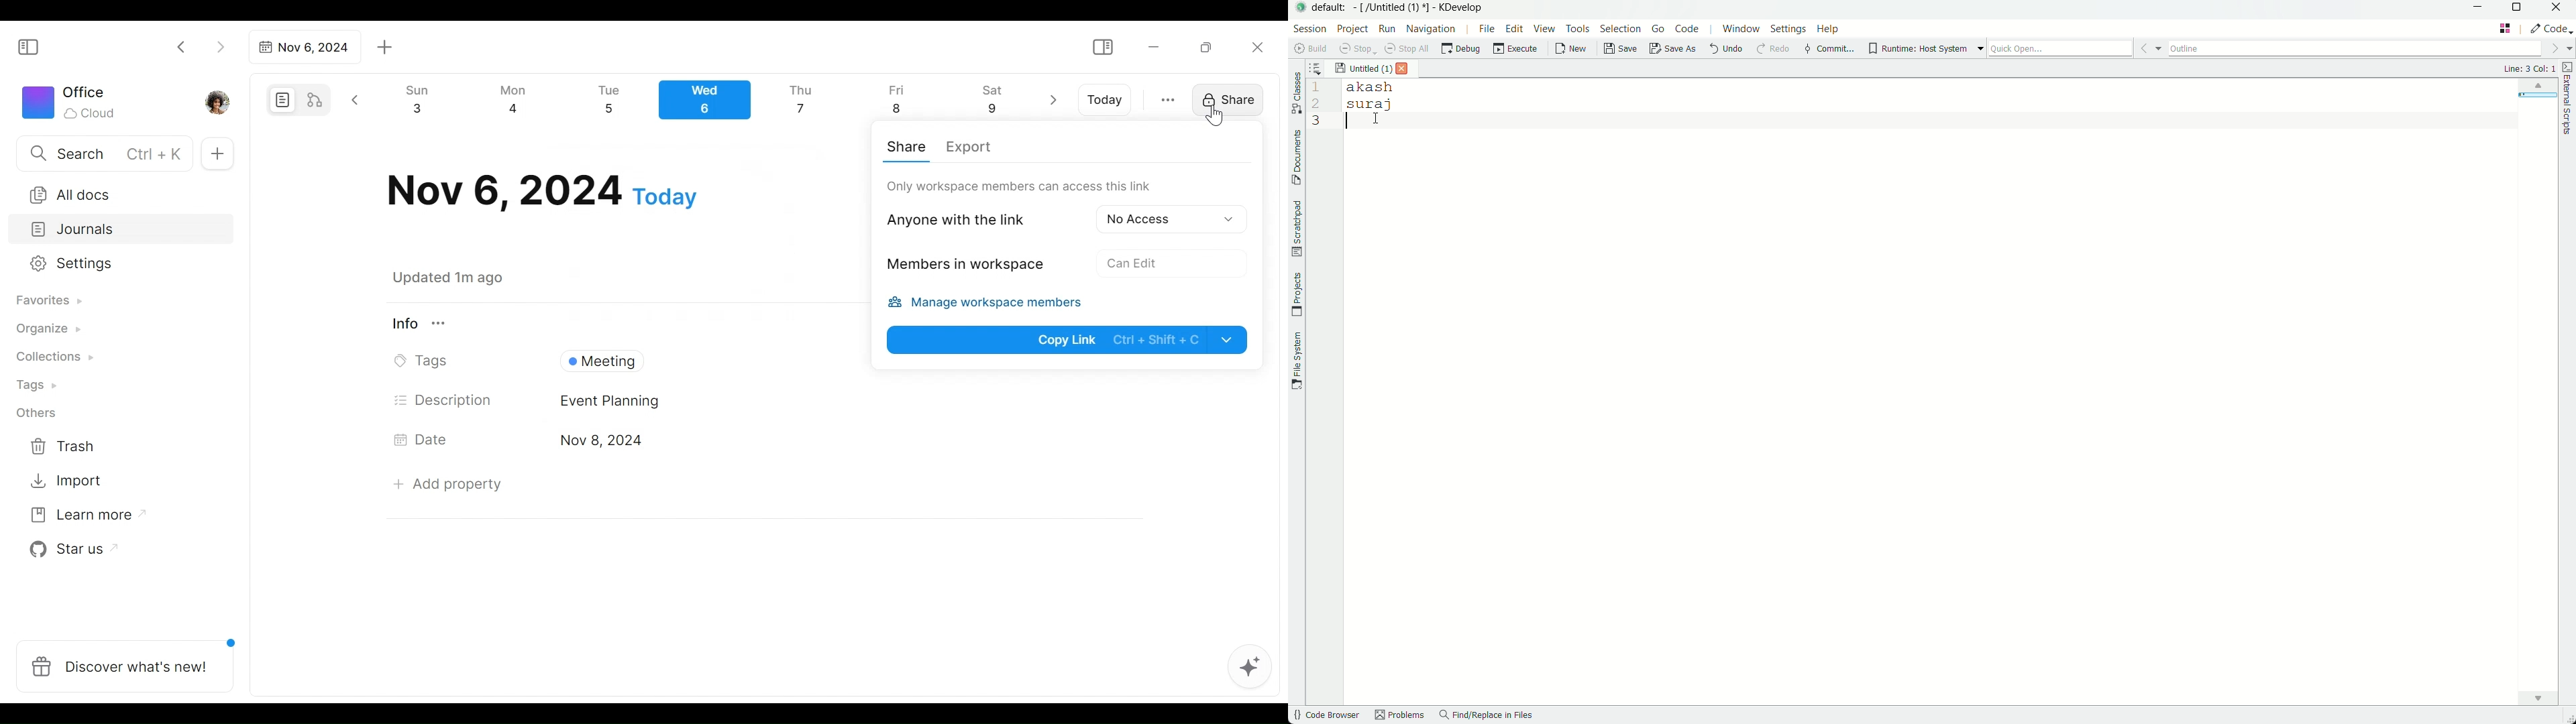 The width and height of the screenshot is (2576, 728). Describe the element at coordinates (116, 192) in the screenshot. I see `All documents` at that location.